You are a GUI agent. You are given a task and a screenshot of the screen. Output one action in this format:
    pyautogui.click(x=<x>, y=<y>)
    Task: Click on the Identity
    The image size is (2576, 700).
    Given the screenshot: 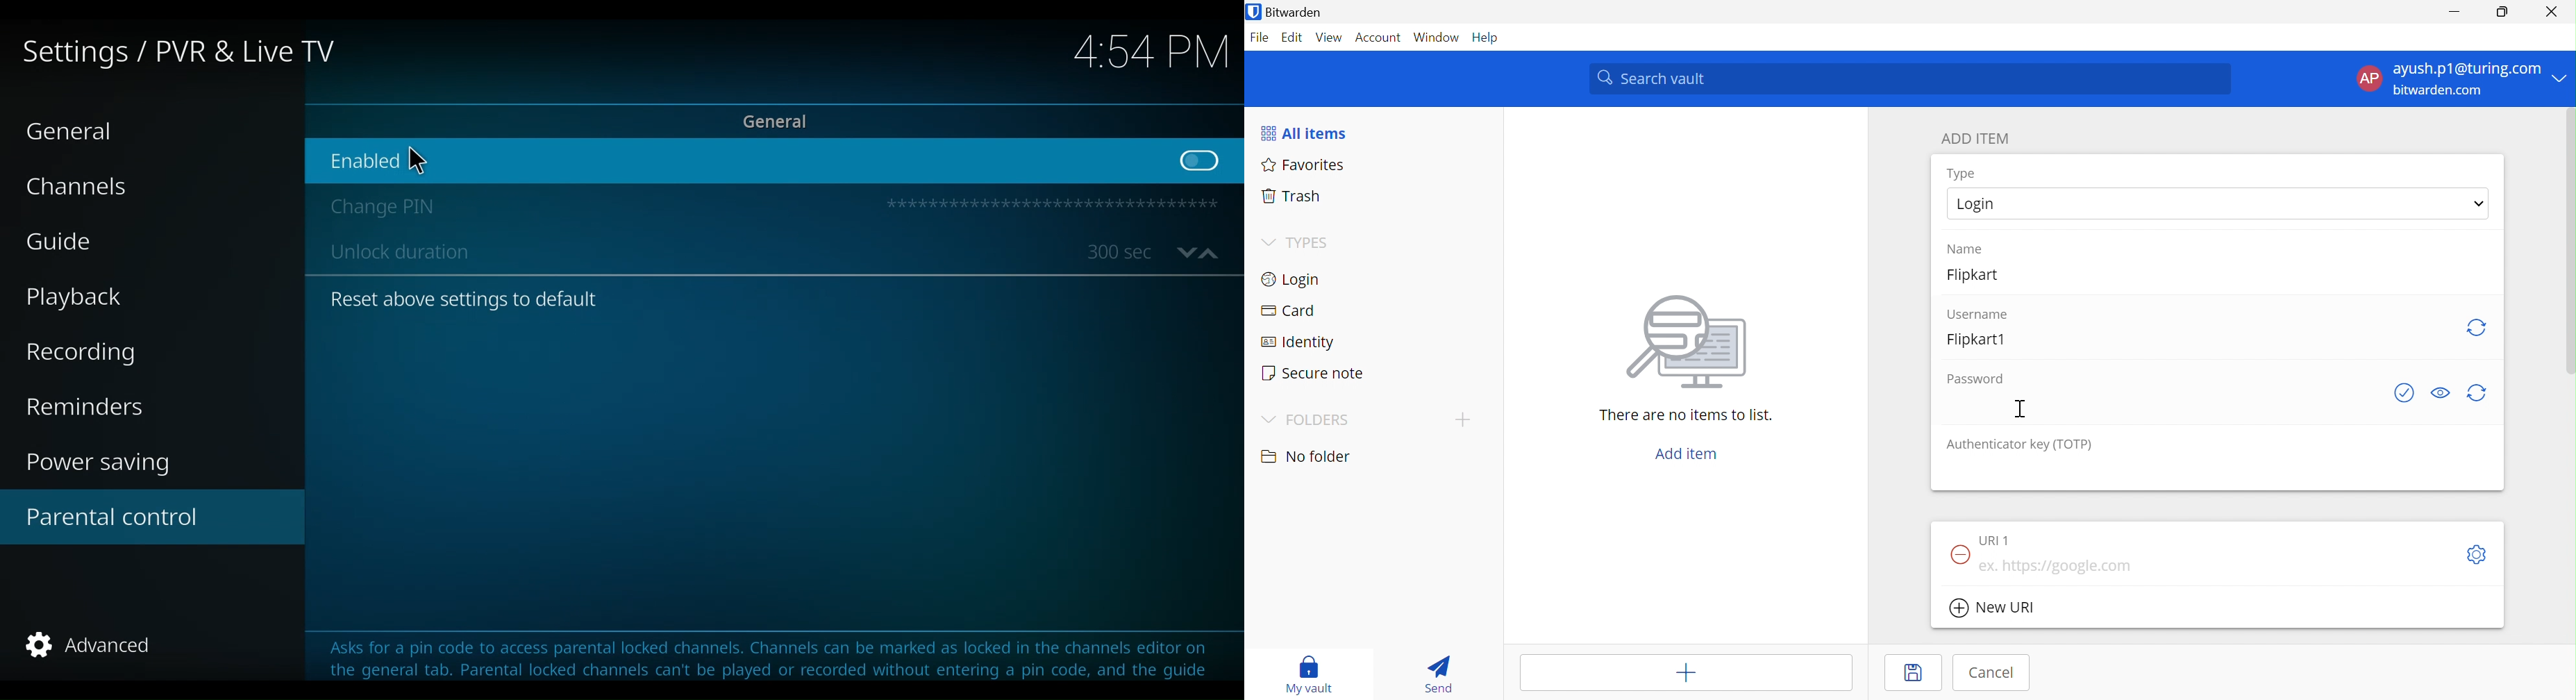 What is the action you would take?
    pyautogui.click(x=1299, y=343)
    